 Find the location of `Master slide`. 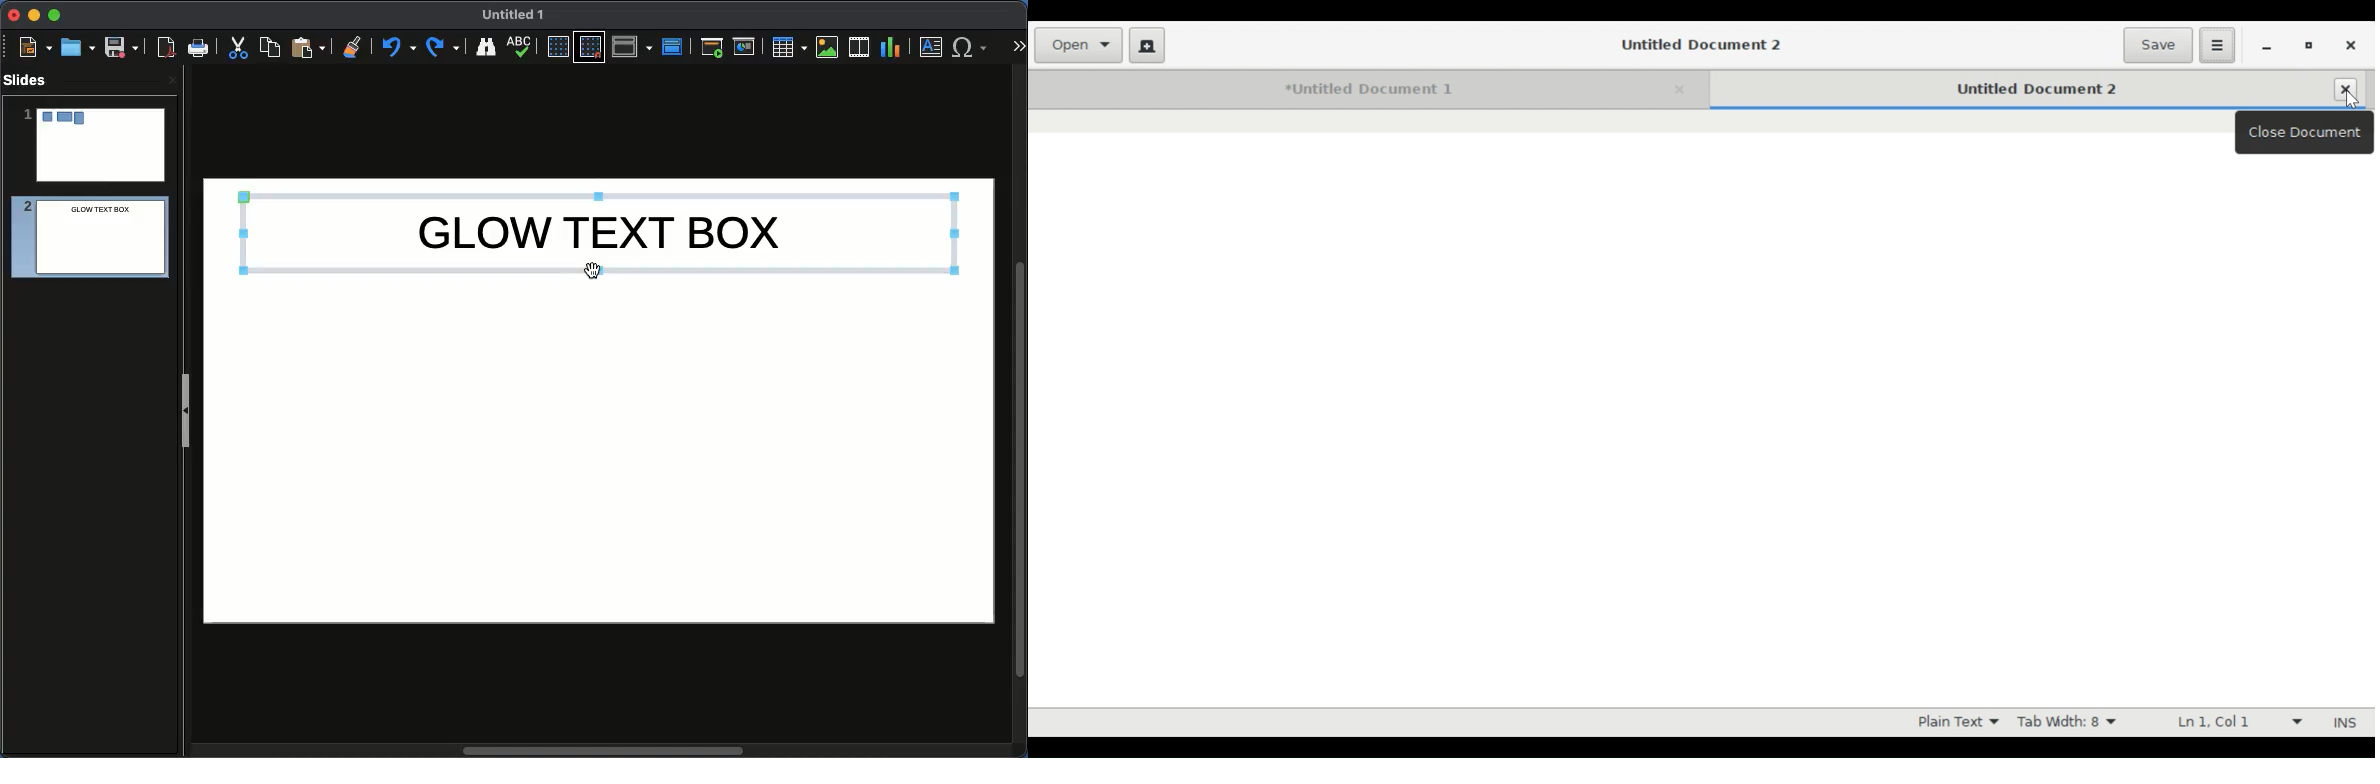

Master slide is located at coordinates (675, 46).